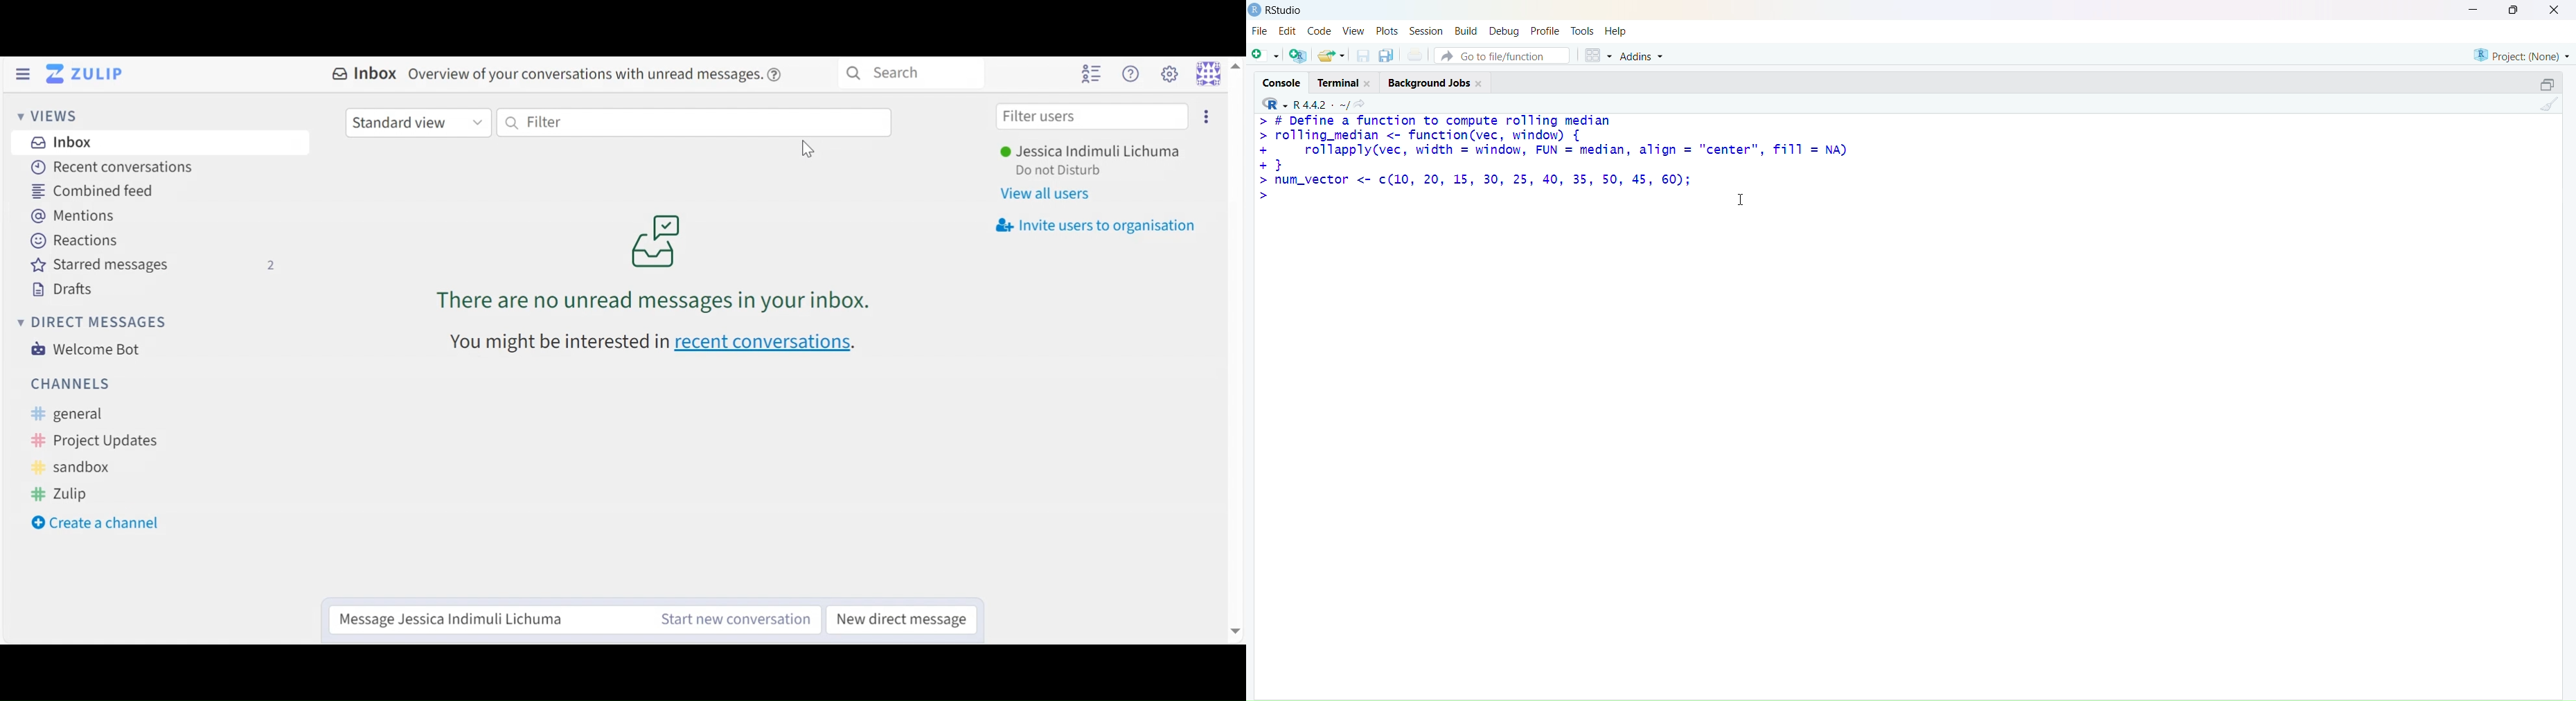 The image size is (2576, 728). I want to click on edit, so click(1288, 31).